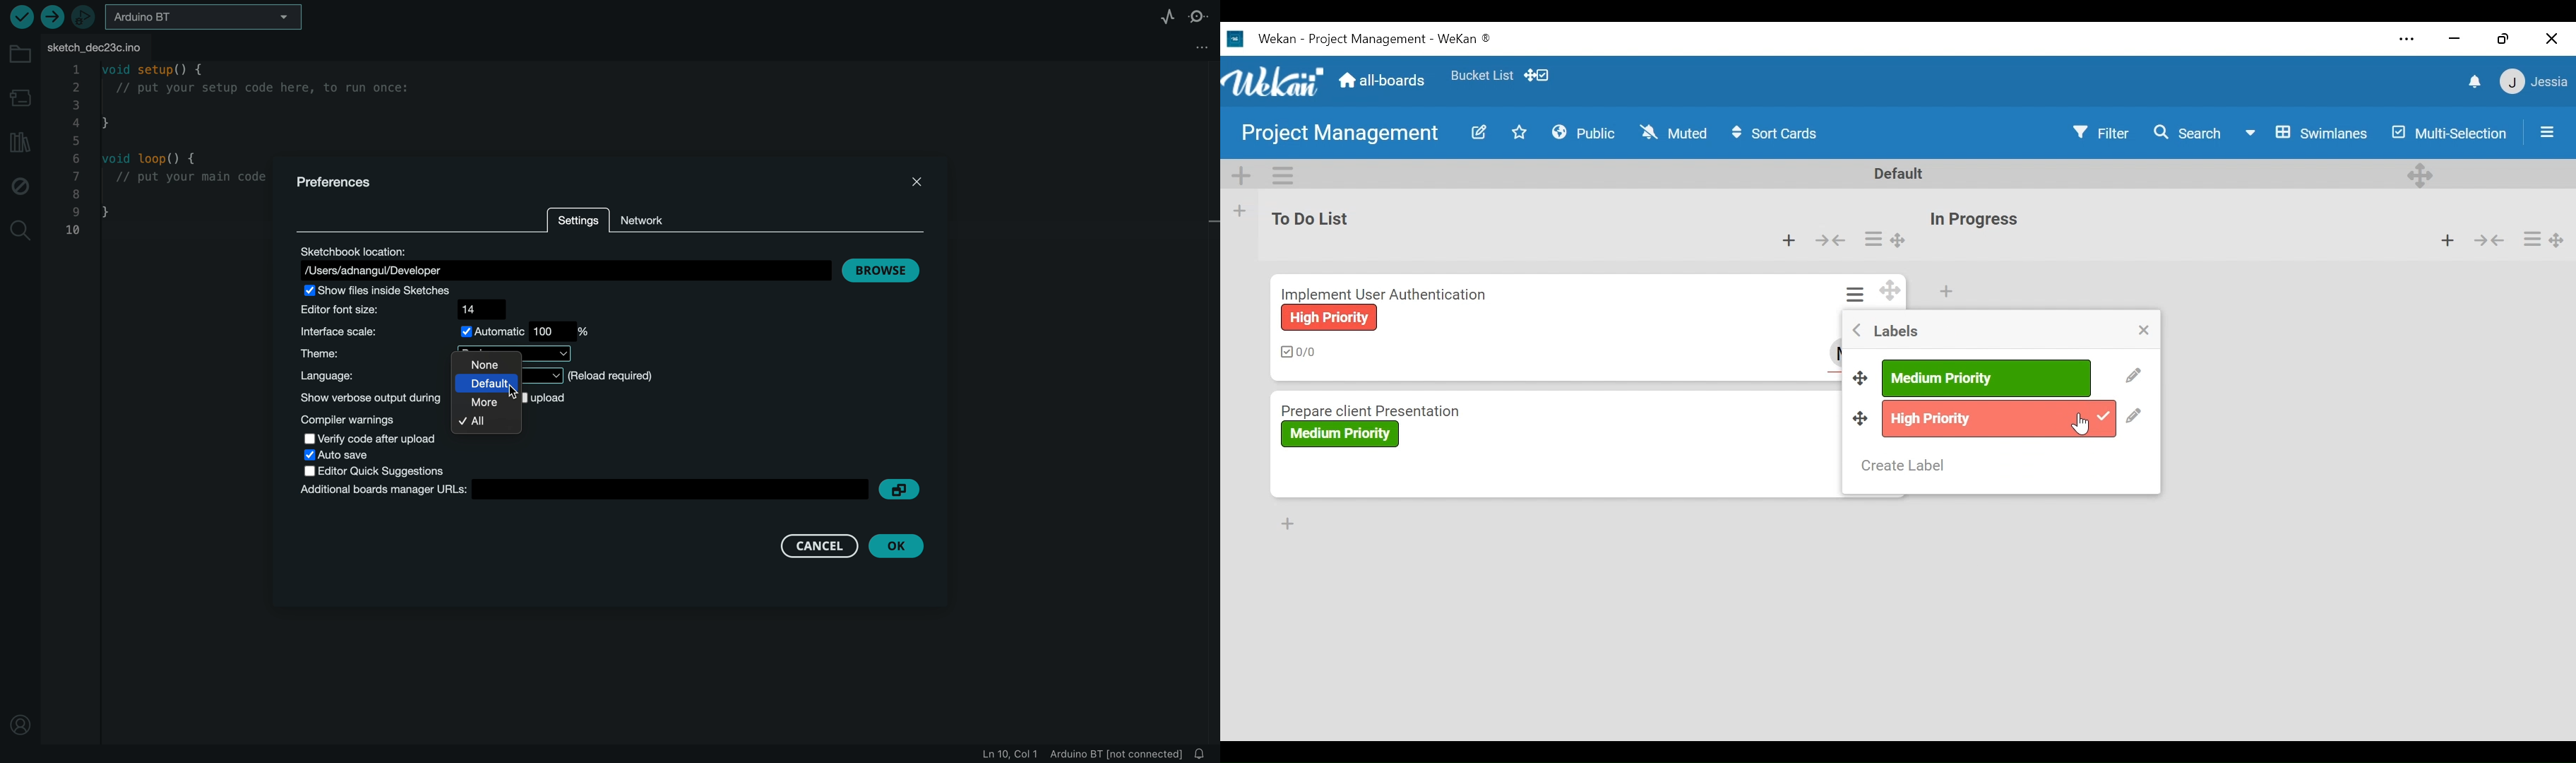  What do you see at coordinates (1854, 333) in the screenshot?
I see `back` at bounding box center [1854, 333].